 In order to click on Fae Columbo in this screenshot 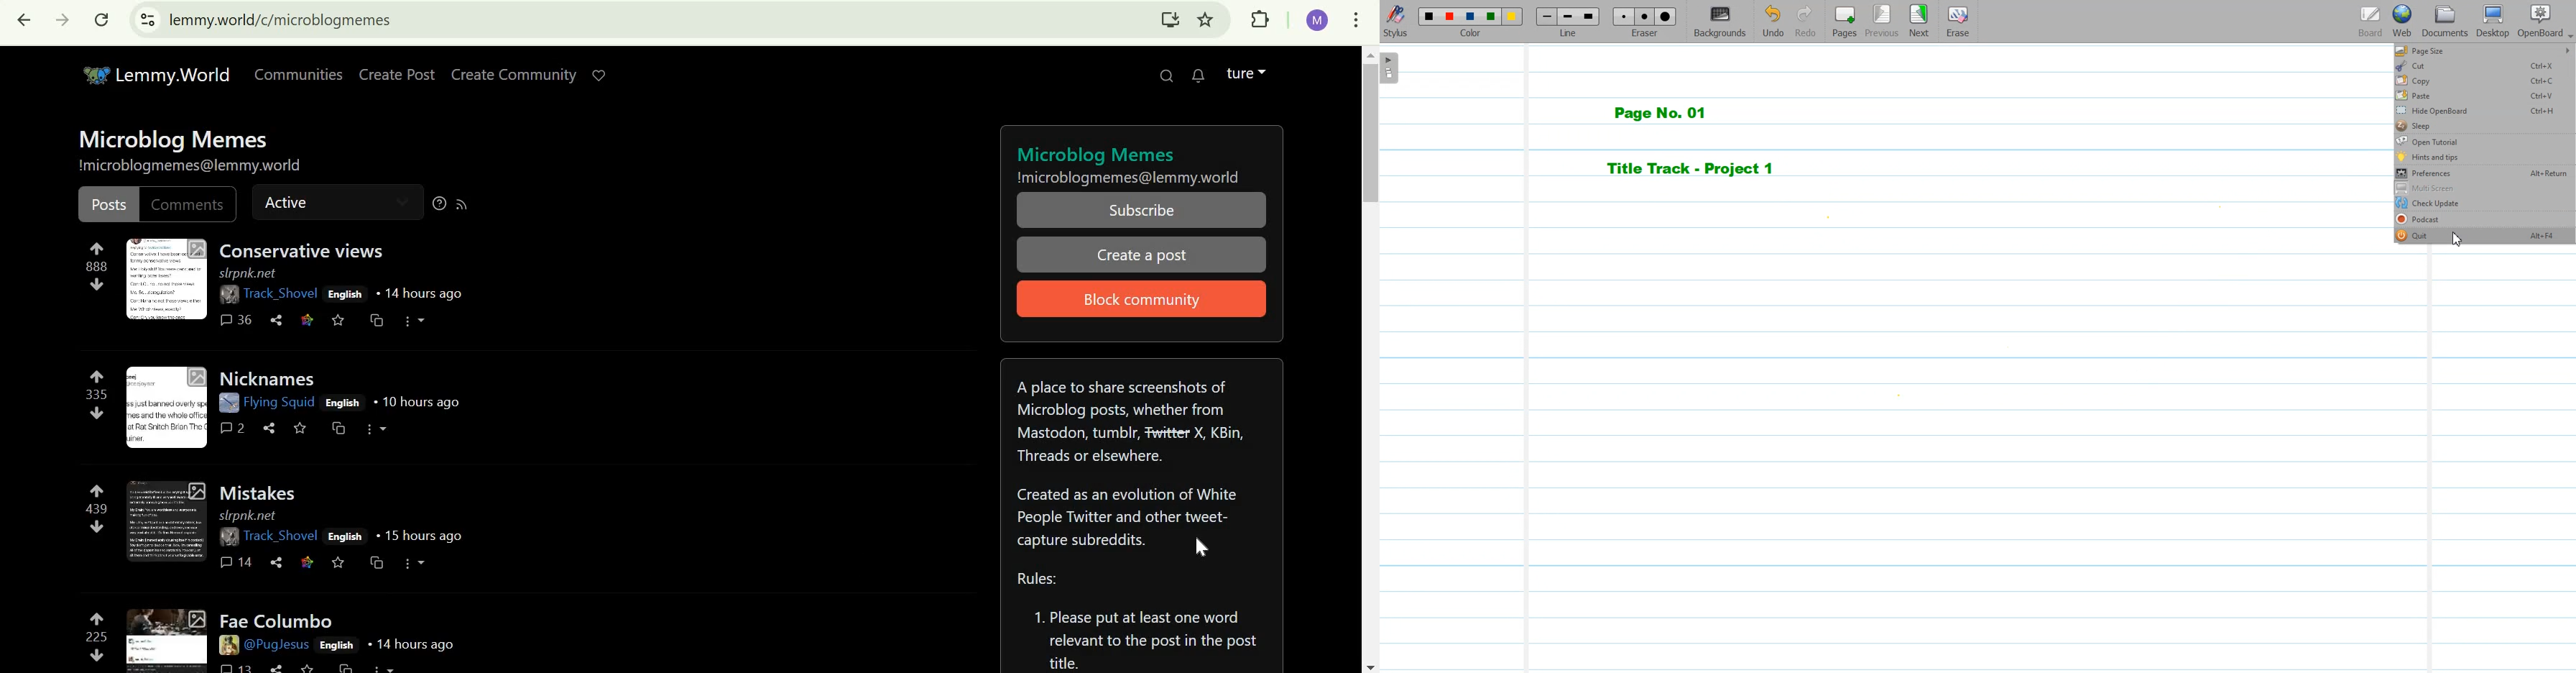, I will do `click(274, 618)`.